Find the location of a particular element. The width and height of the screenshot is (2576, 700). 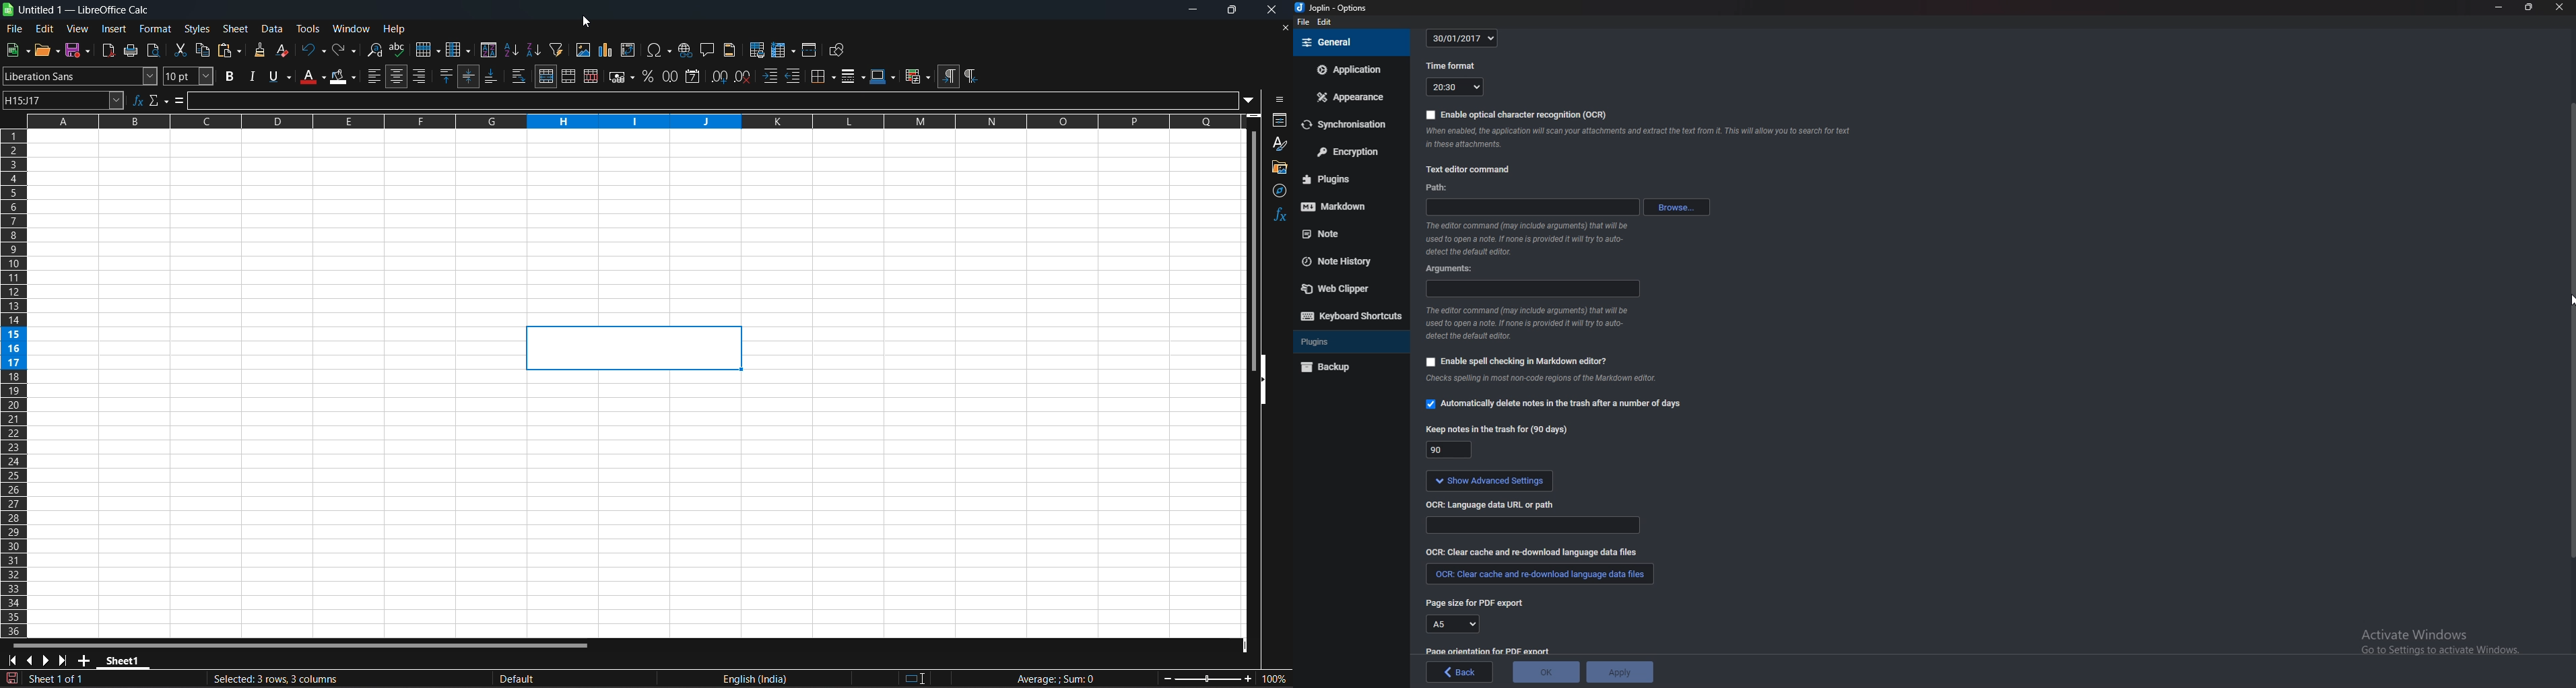

format is located at coordinates (156, 29).